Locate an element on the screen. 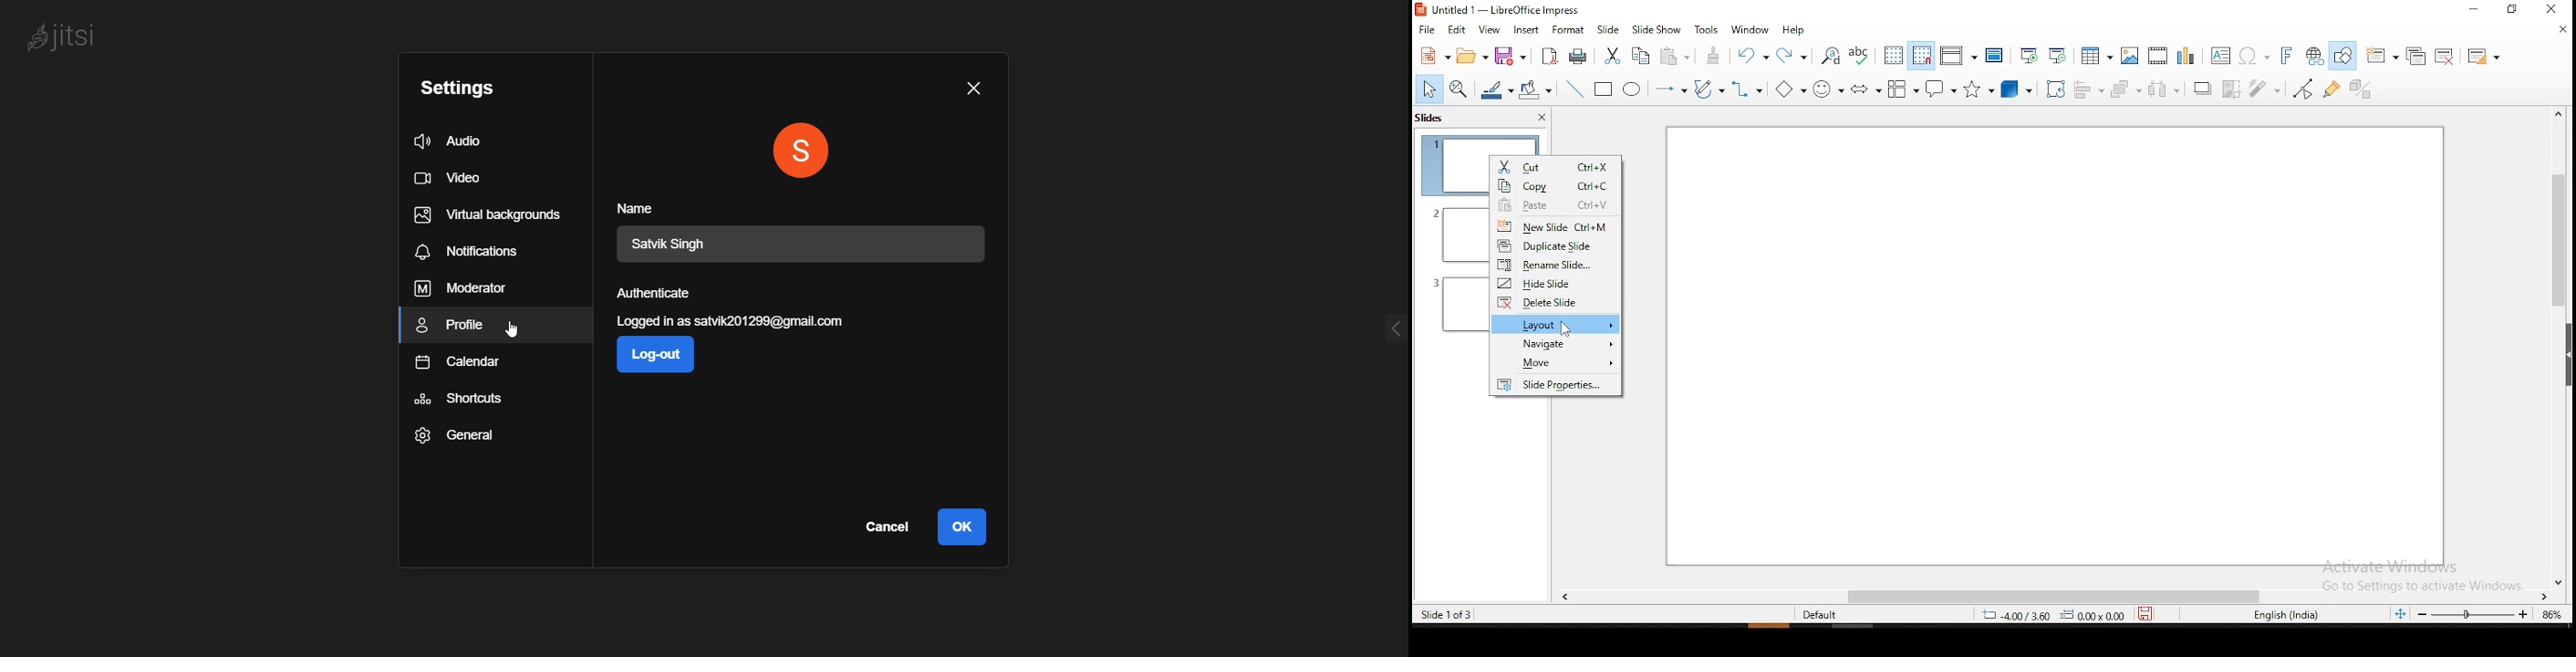  distribute is located at coordinates (2164, 88).